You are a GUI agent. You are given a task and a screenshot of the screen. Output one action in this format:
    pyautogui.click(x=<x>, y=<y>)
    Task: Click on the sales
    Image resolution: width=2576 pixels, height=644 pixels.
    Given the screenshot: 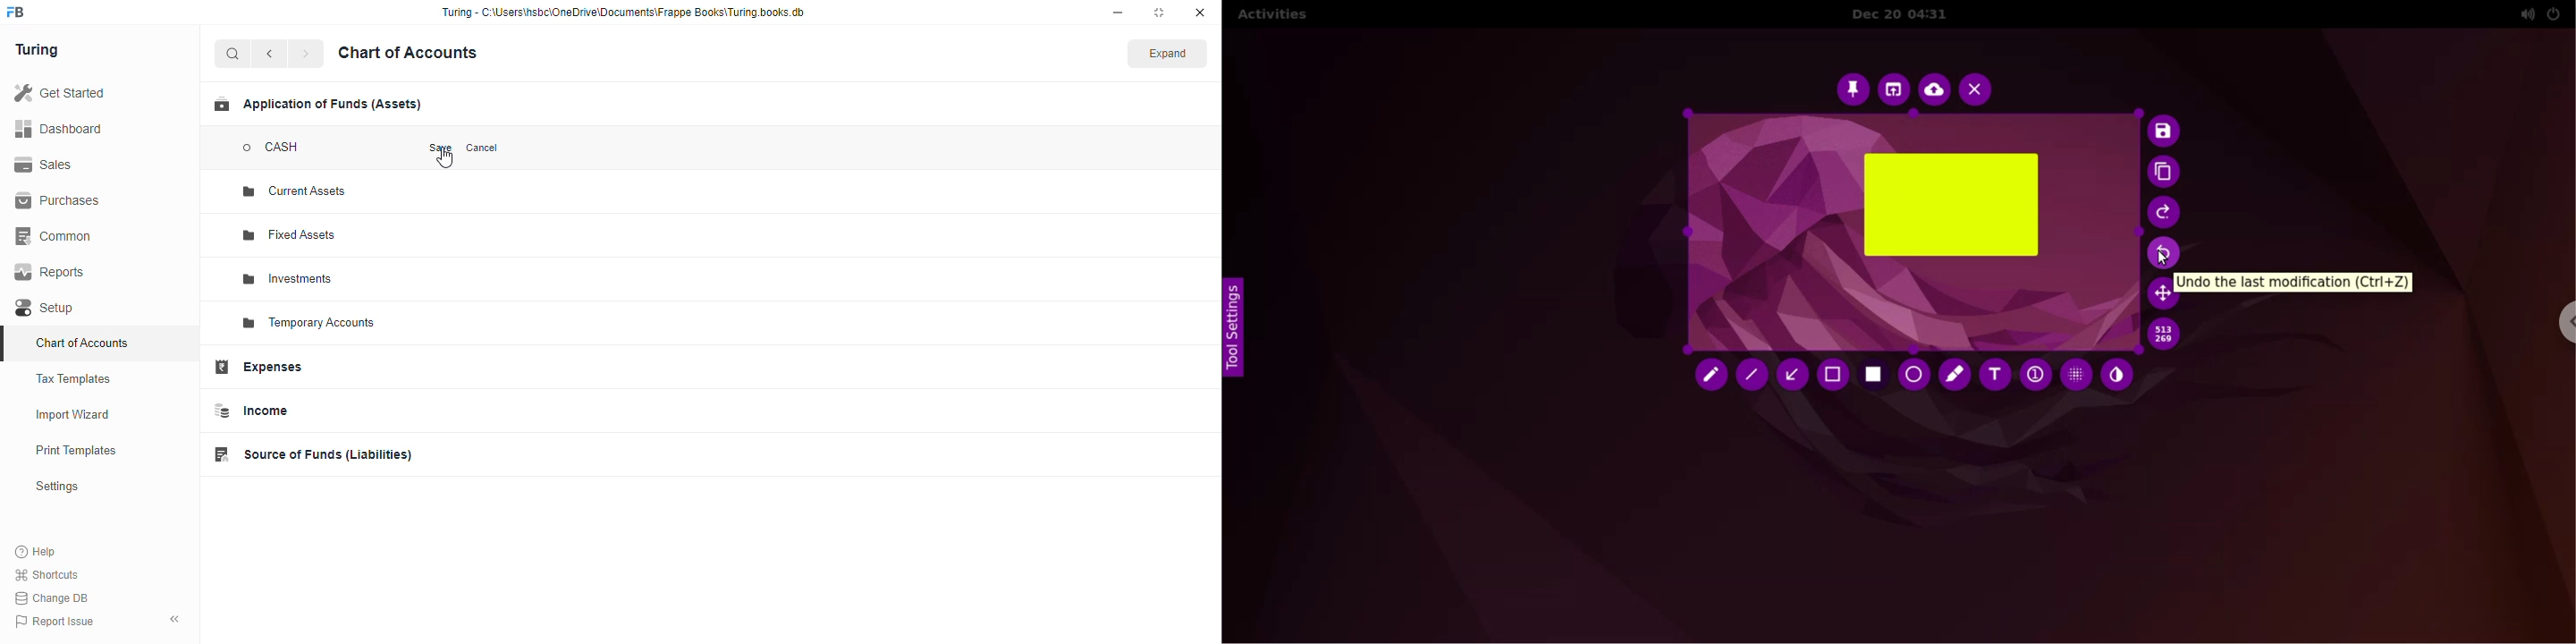 What is the action you would take?
    pyautogui.click(x=44, y=165)
    